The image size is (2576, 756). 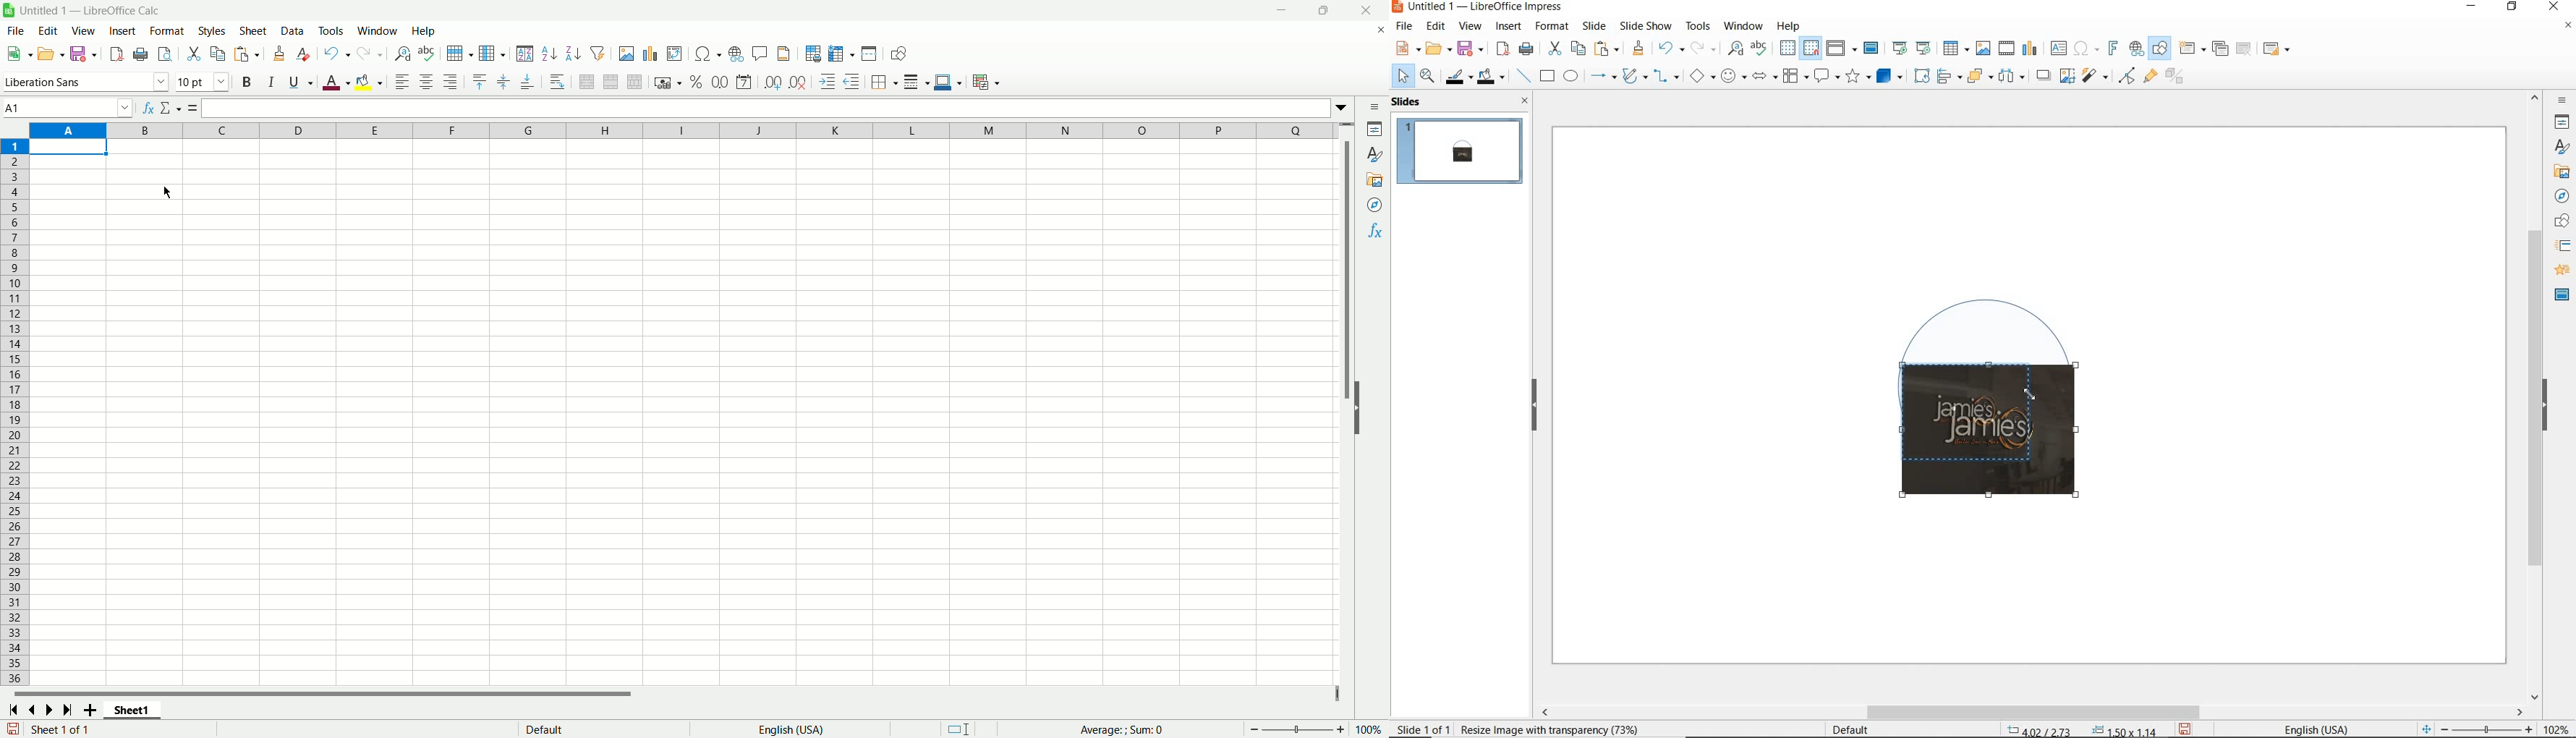 What do you see at coordinates (1703, 48) in the screenshot?
I see `redo` at bounding box center [1703, 48].